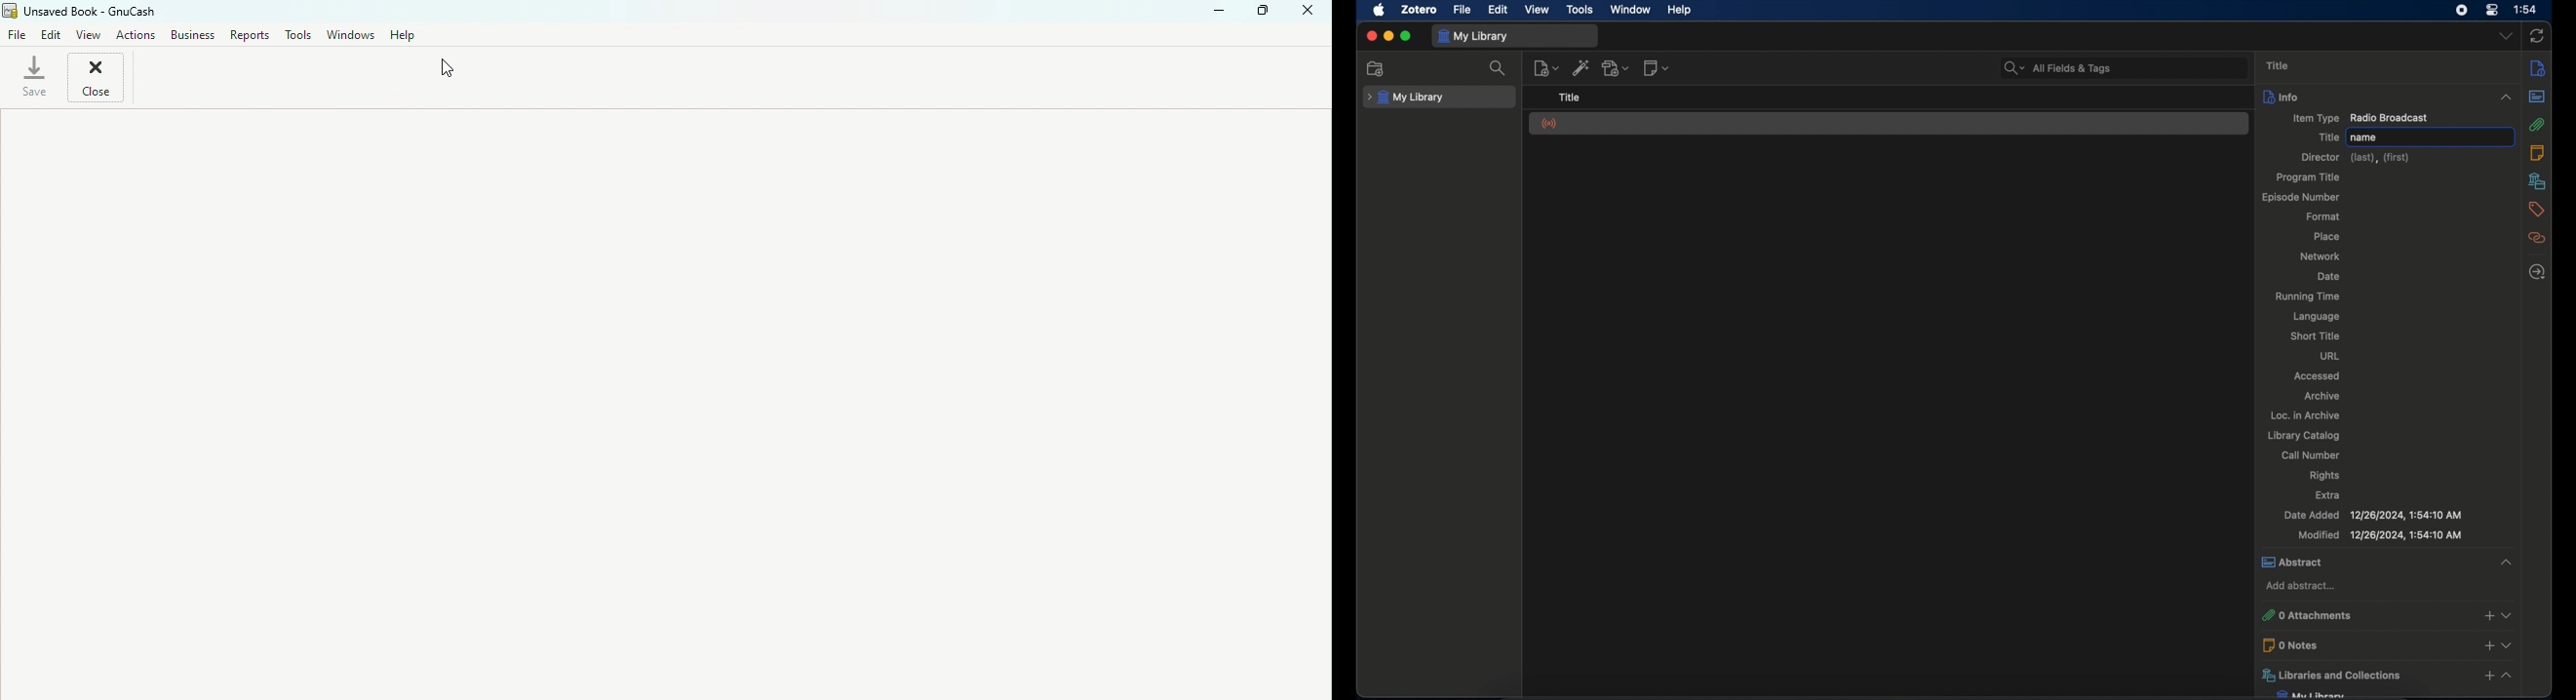  I want to click on extra, so click(2330, 495).